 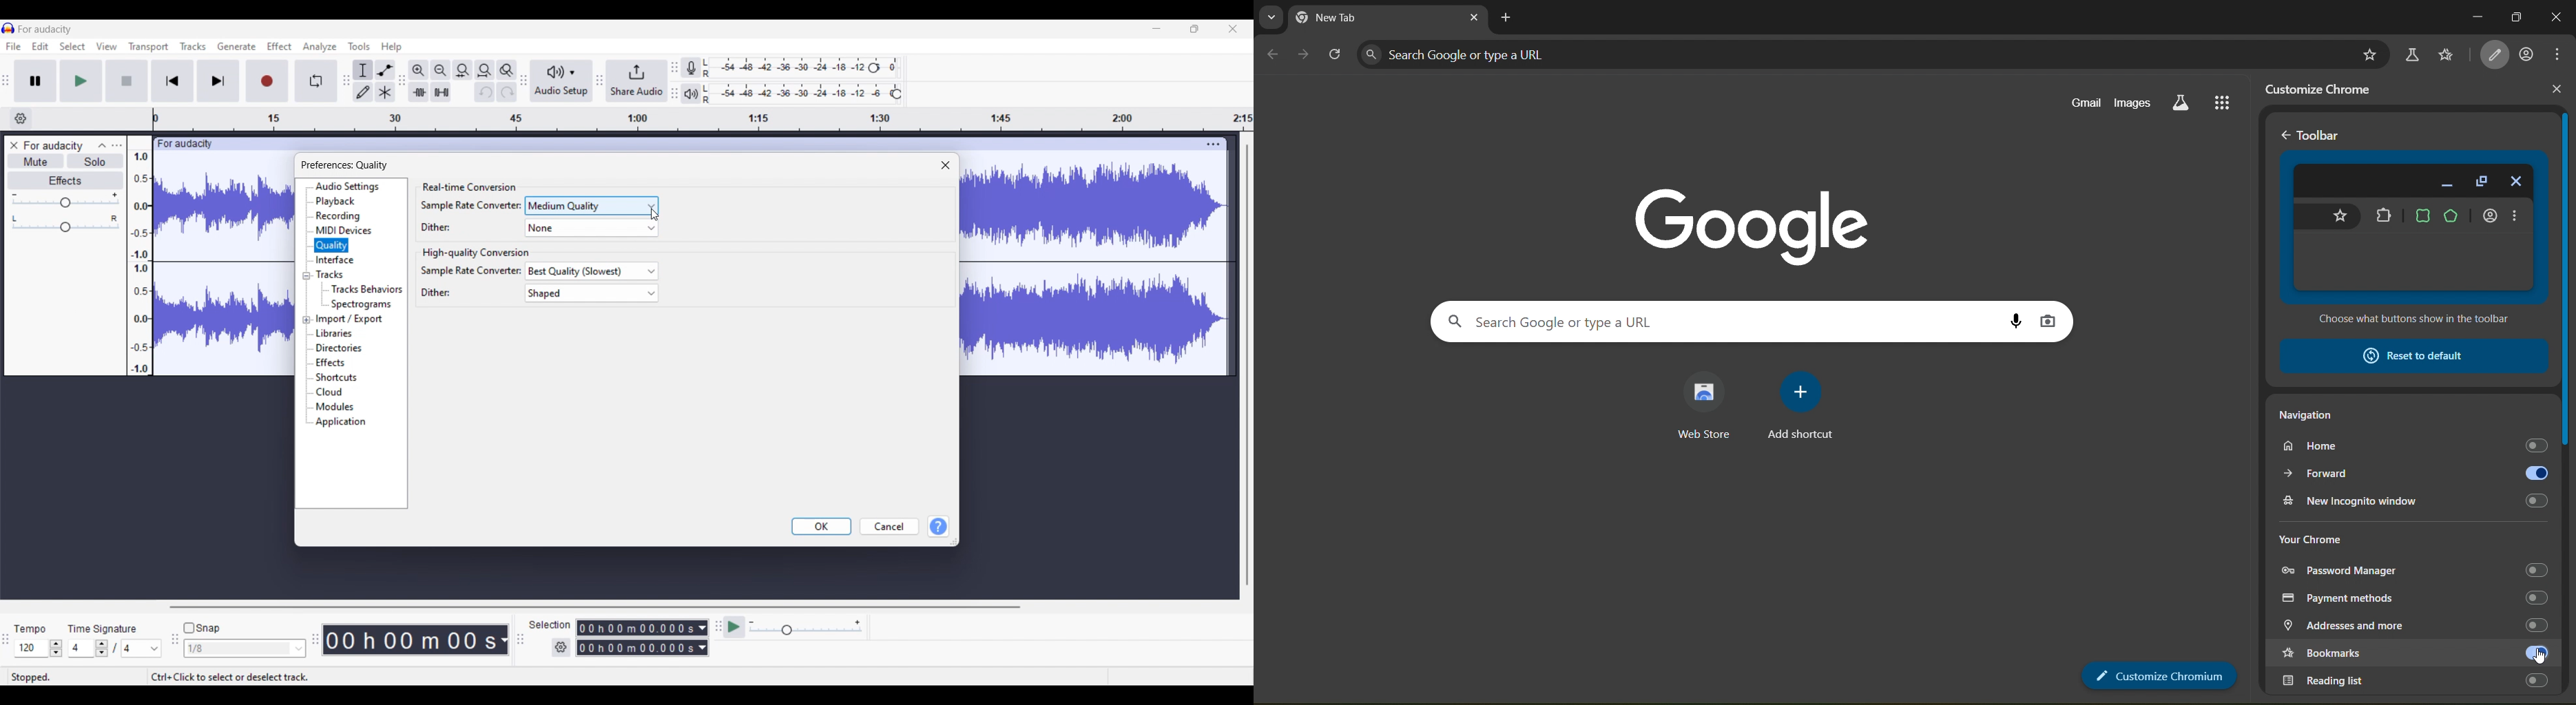 I want to click on Tools menu, so click(x=359, y=46).